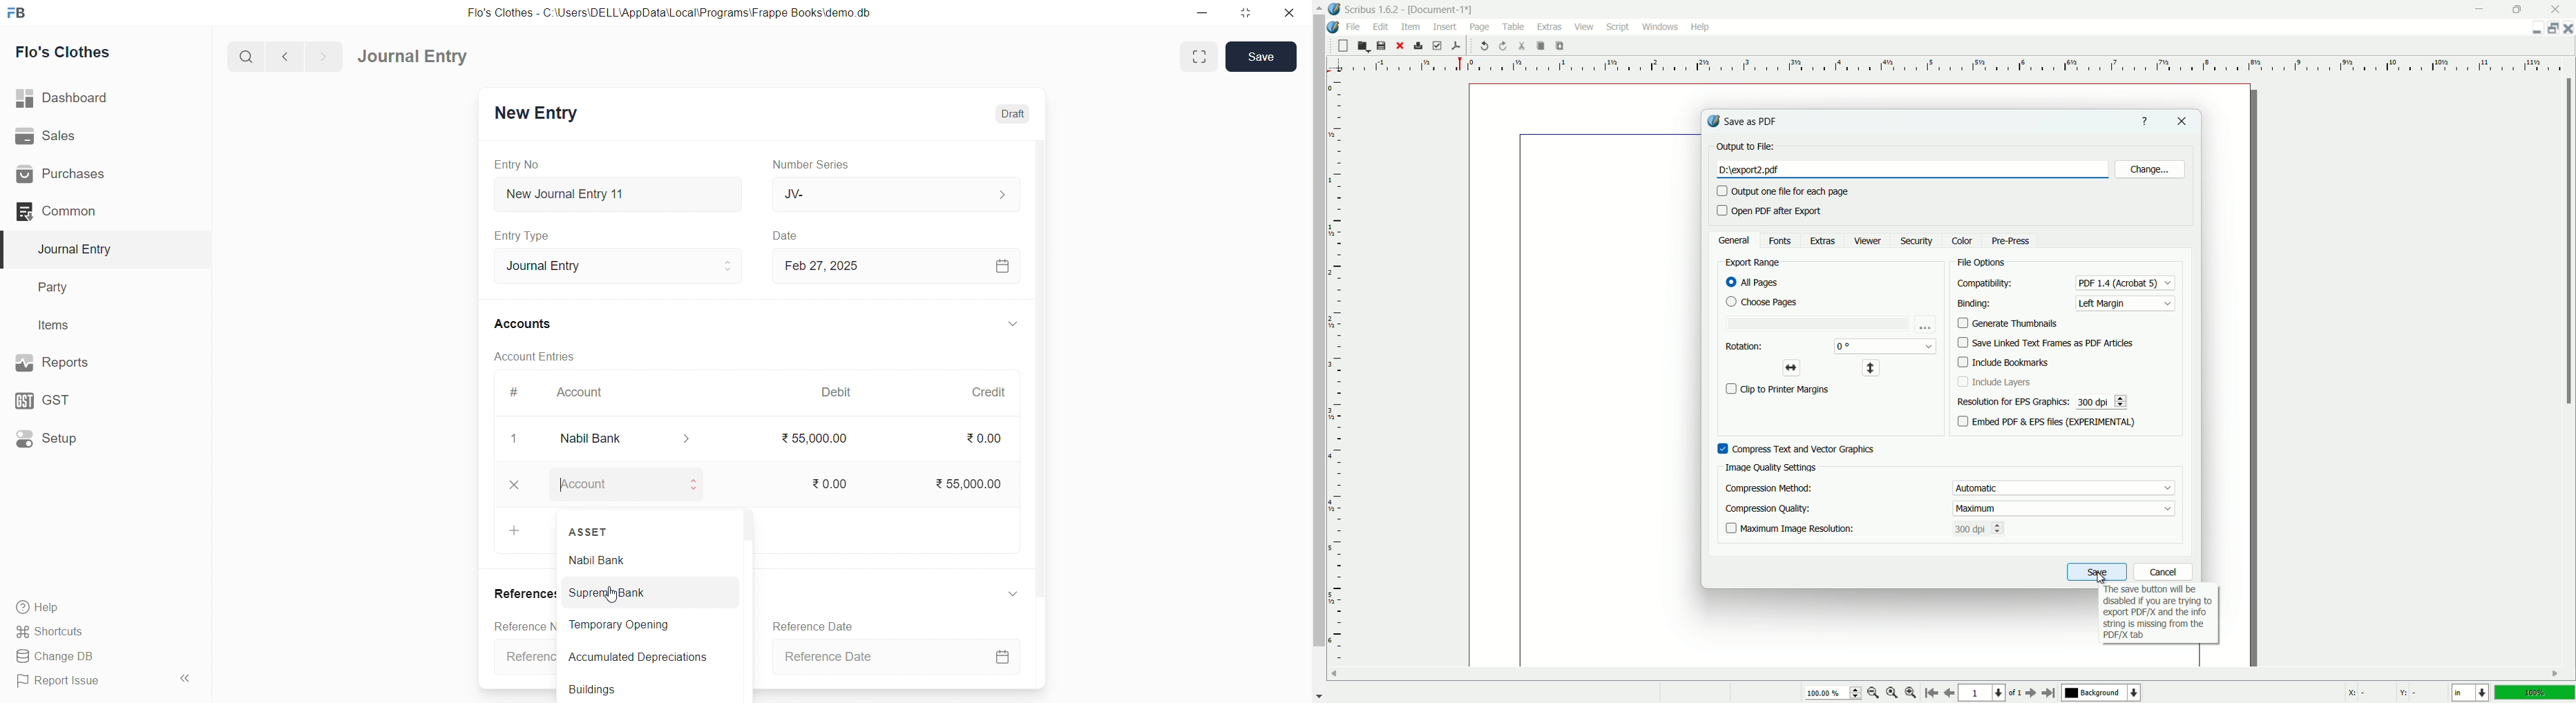 This screenshot has height=728, width=2576. What do you see at coordinates (1520, 46) in the screenshot?
I see `cut` at bounding box center [1520, 46].